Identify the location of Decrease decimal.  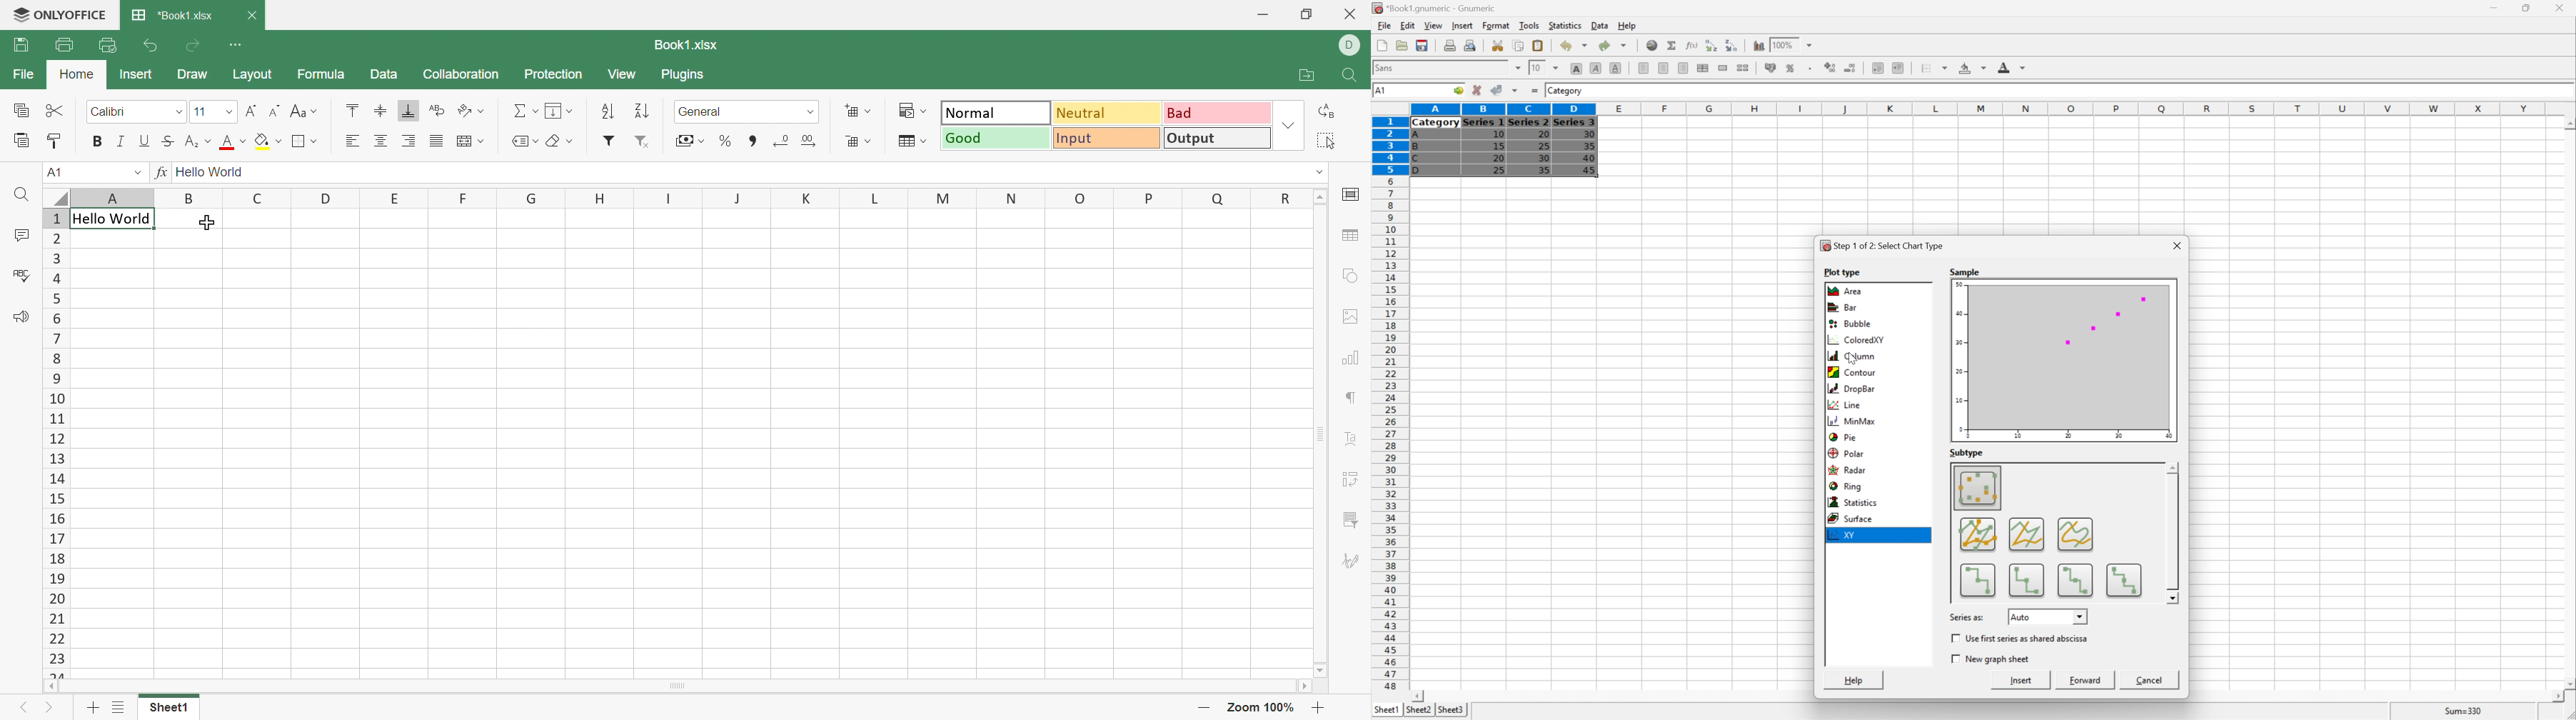
(782, 141).